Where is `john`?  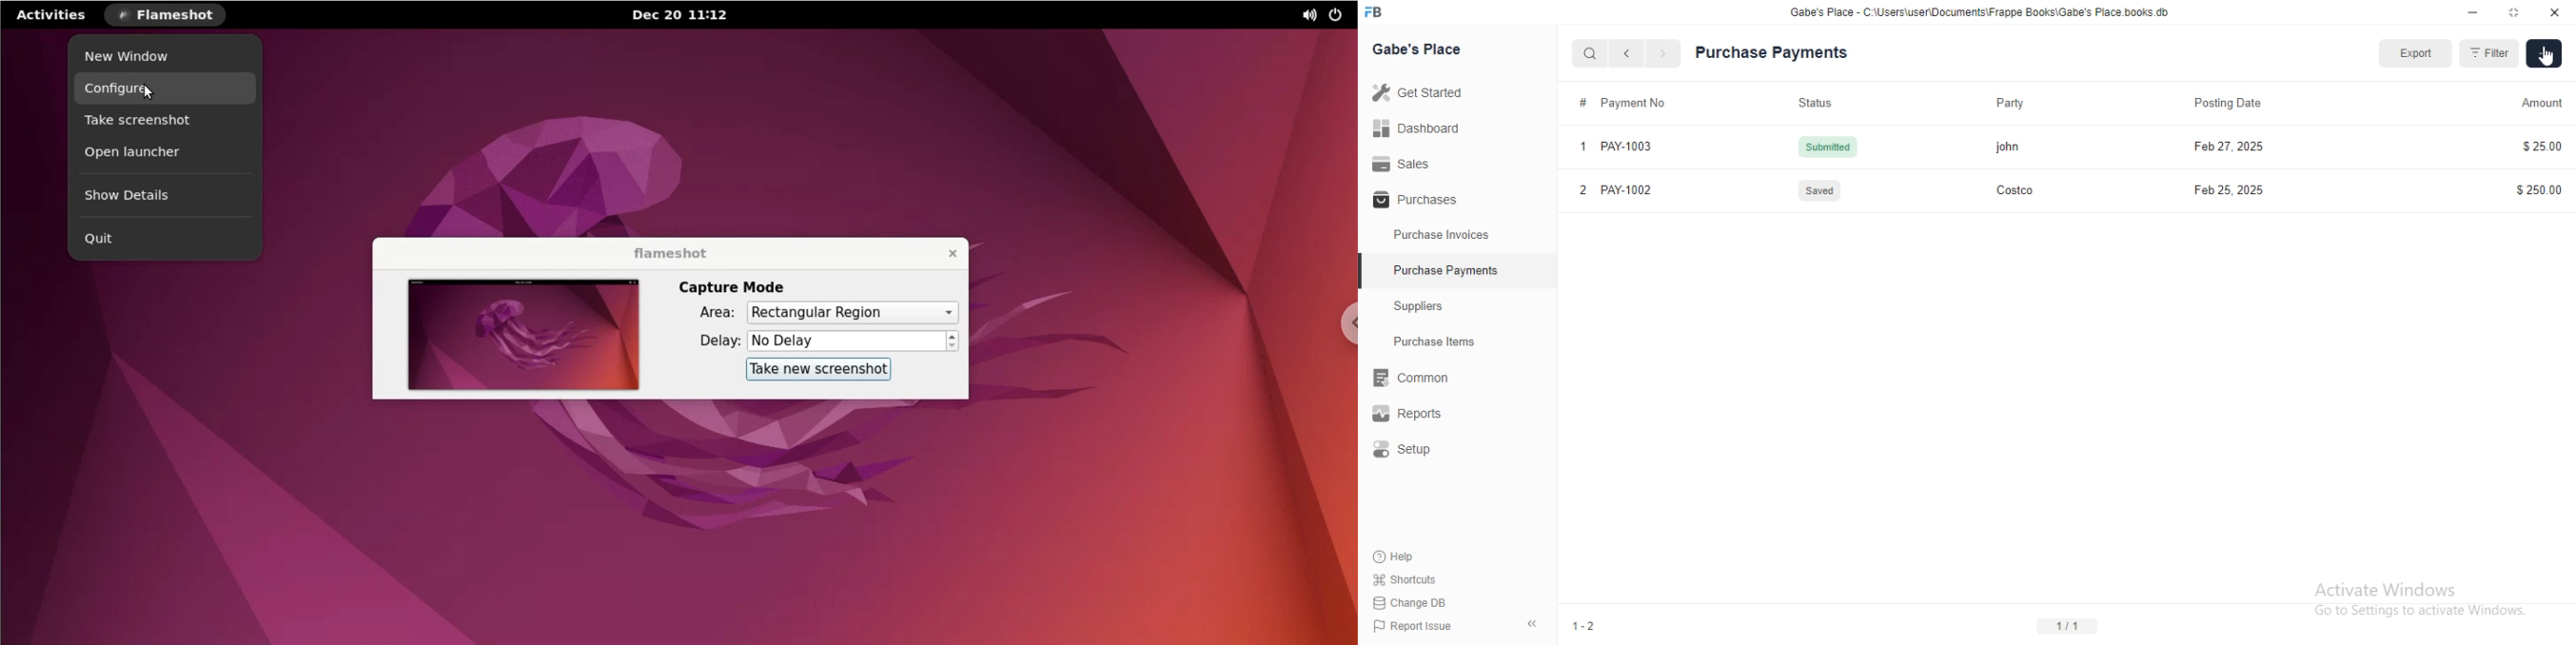
john is located at coordinates (2007, 146).